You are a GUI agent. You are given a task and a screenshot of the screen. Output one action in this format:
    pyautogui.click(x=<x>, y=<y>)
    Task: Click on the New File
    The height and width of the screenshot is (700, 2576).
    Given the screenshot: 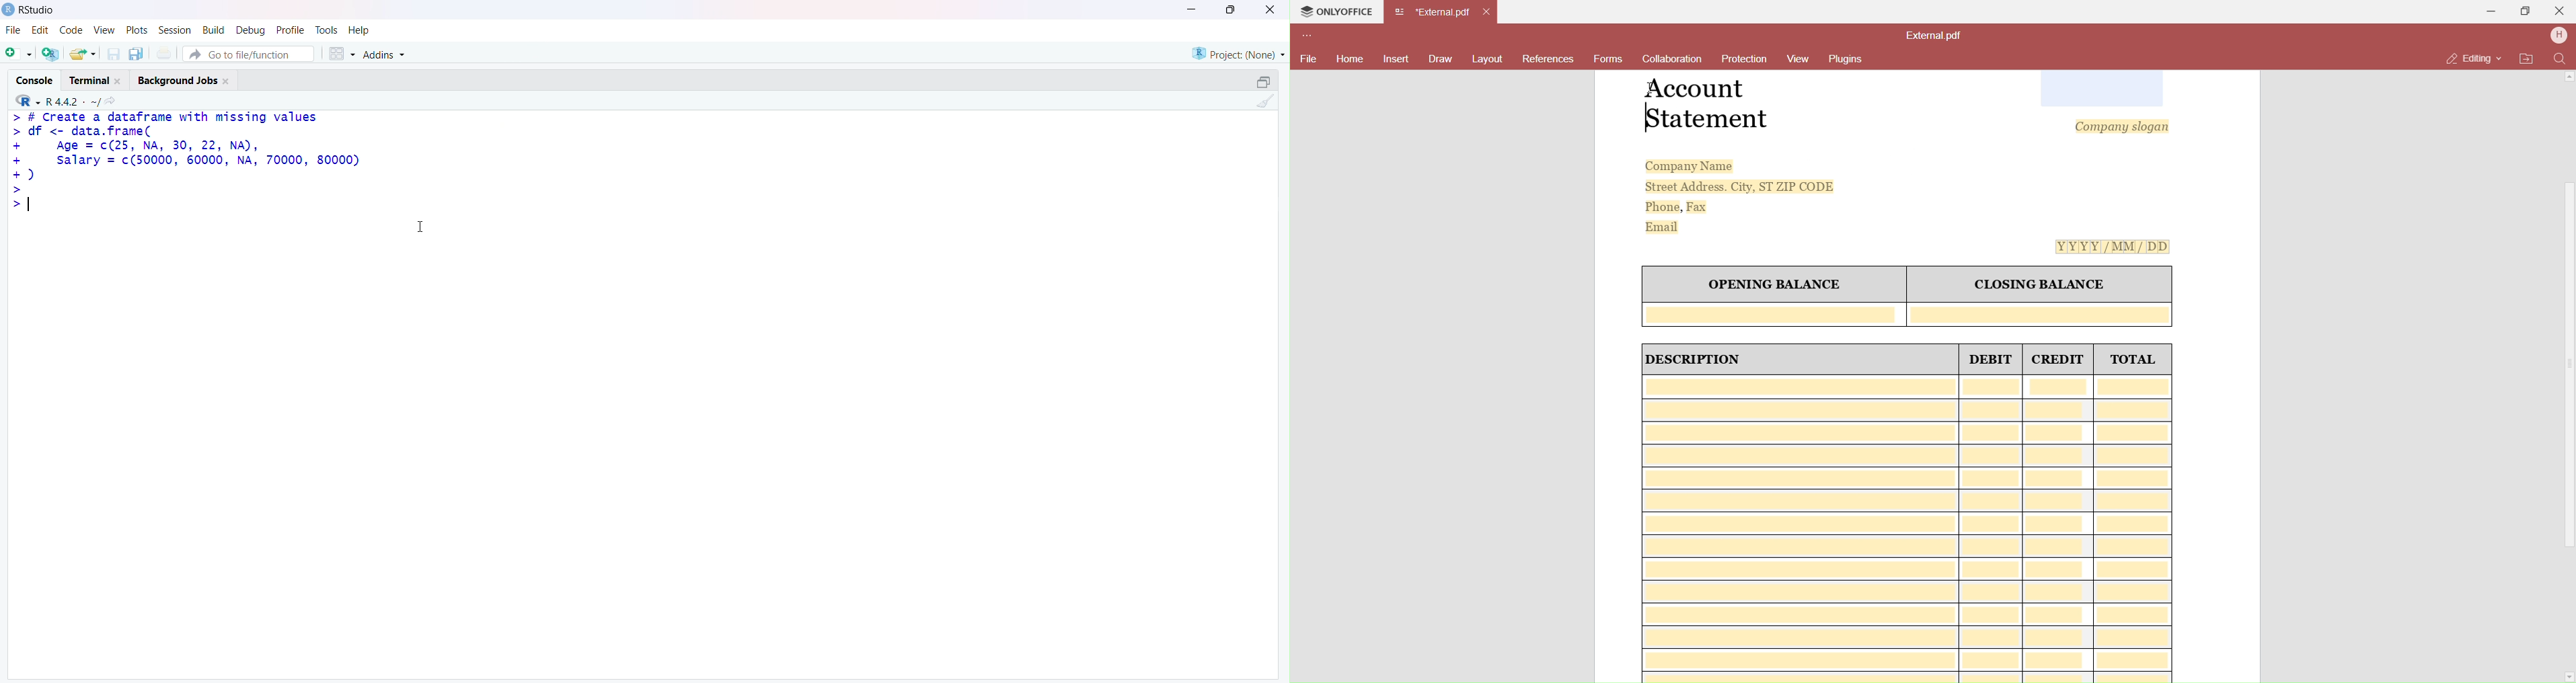 What is the action you would take?
    pyautogui.click(x=18, y=50)
    